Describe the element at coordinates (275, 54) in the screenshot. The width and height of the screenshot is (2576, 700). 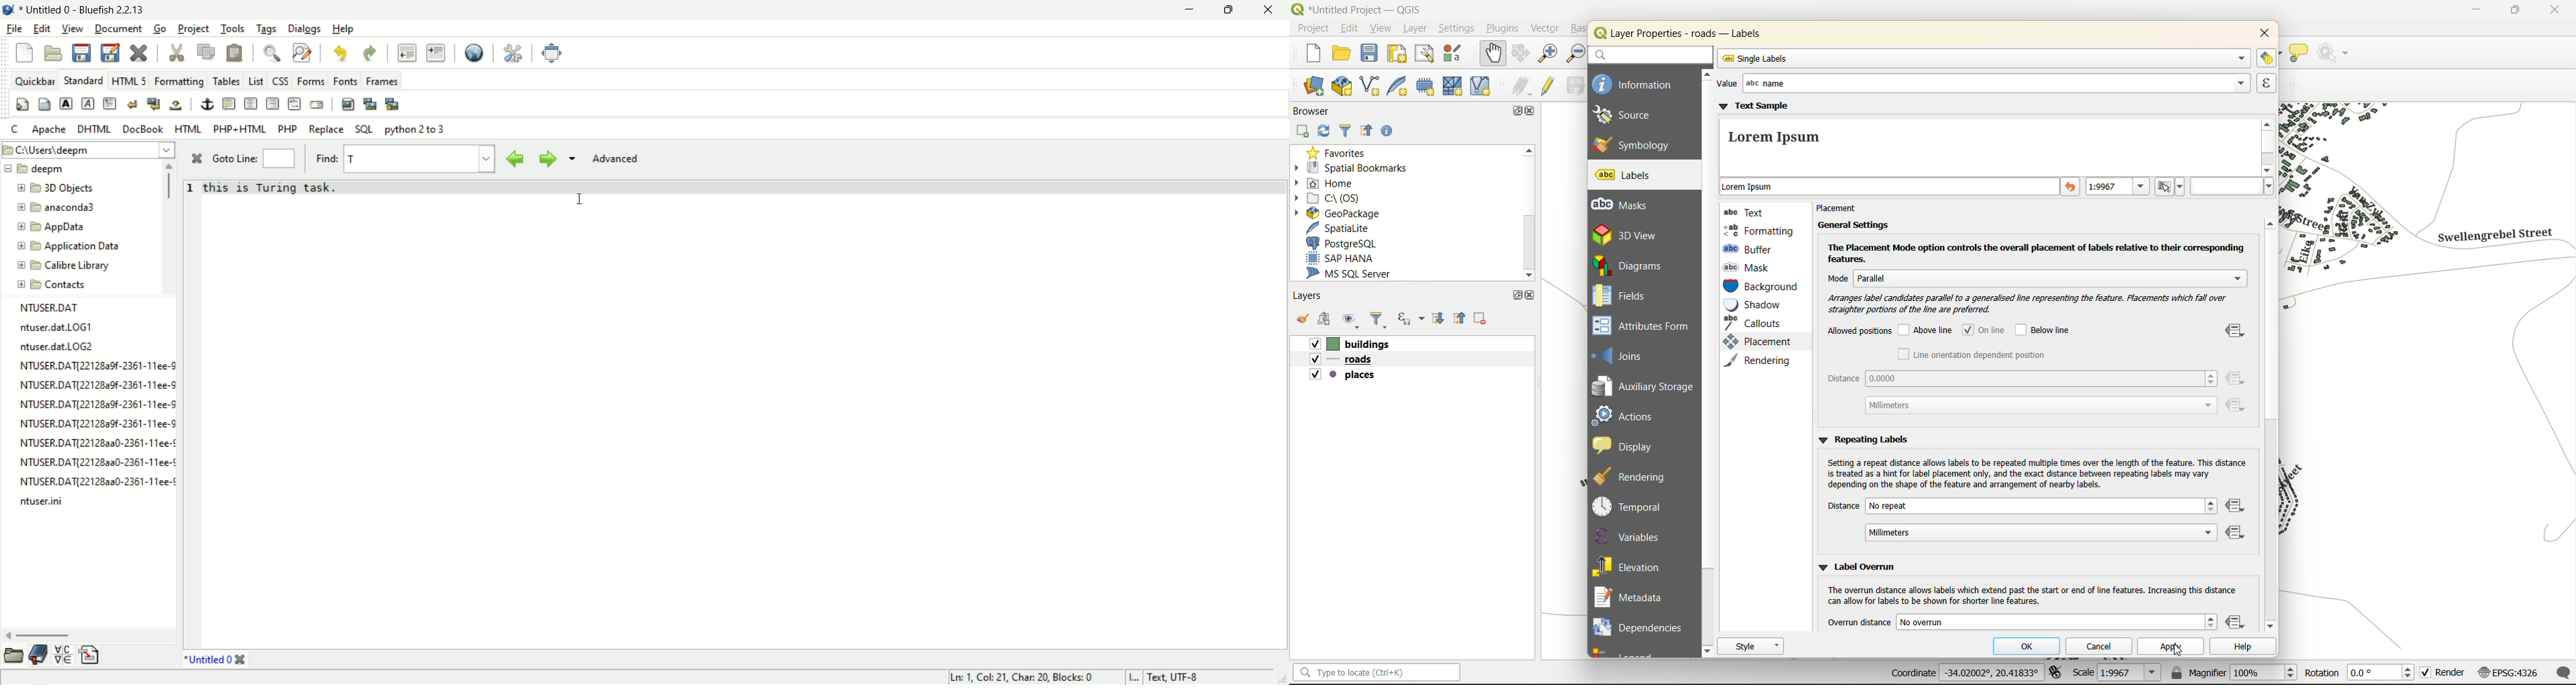
I see `find` at that location.